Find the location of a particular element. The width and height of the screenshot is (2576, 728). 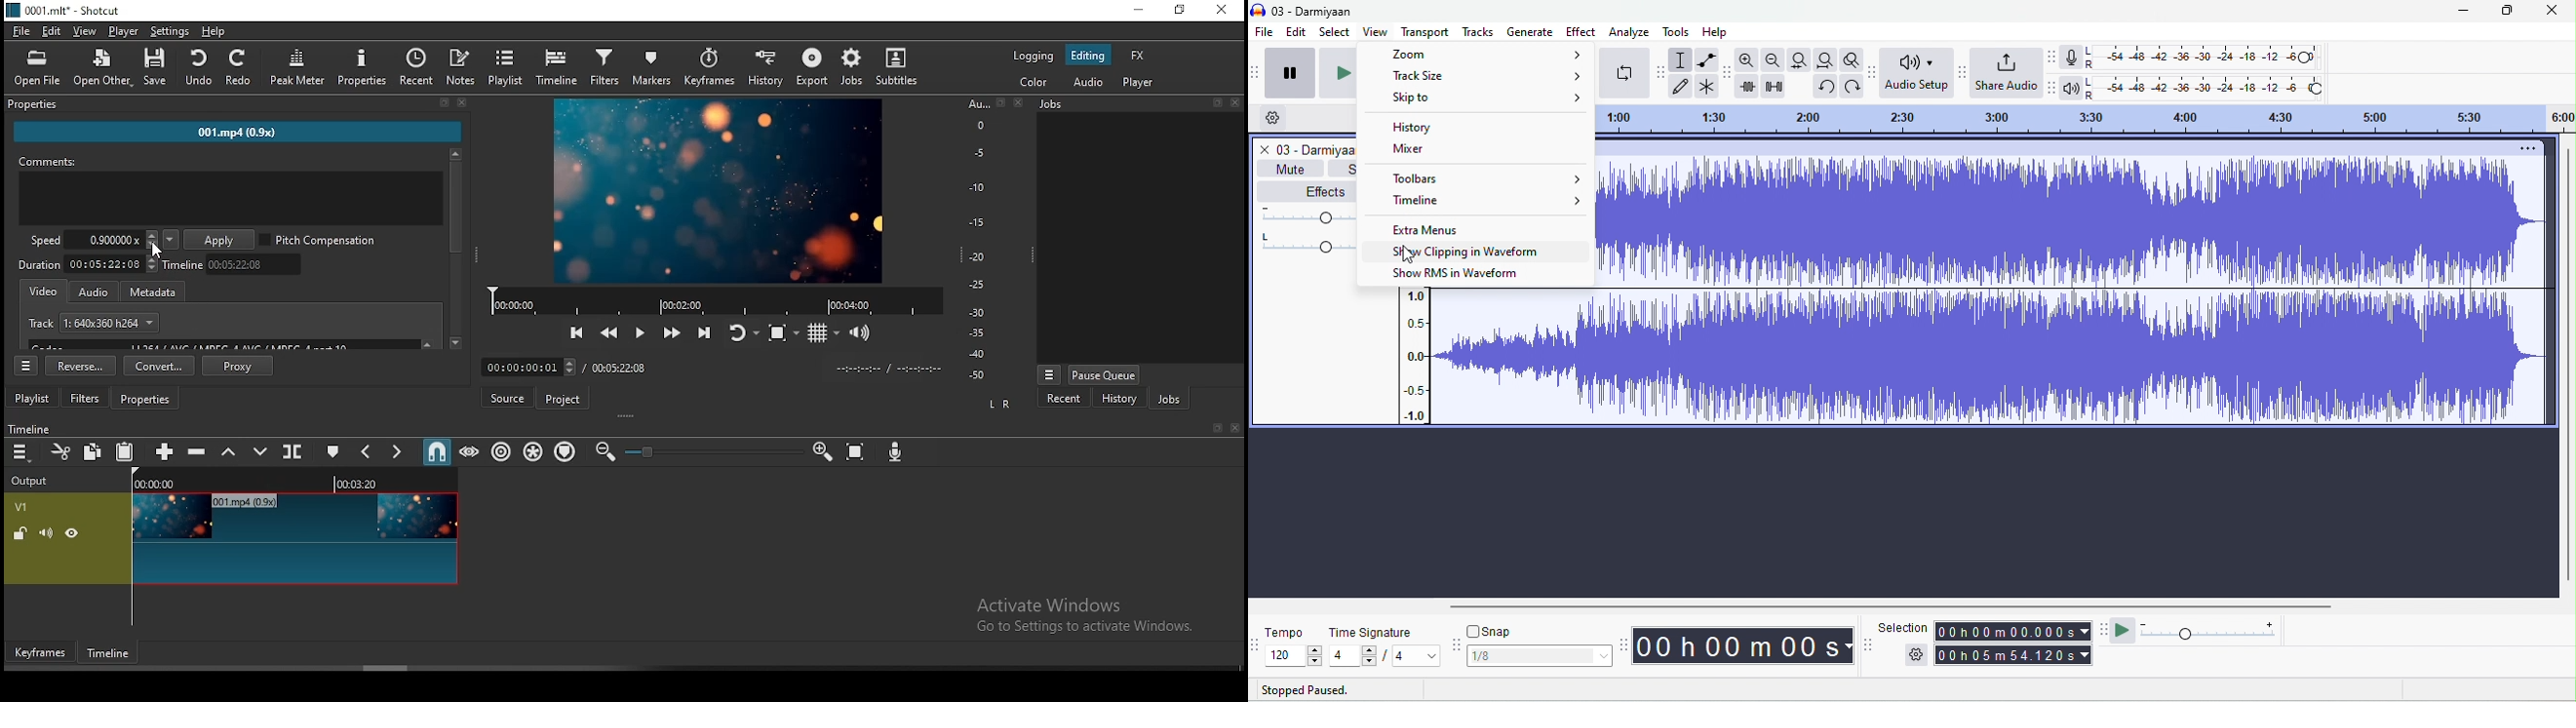

tempo options is located at coordinates (1257, 644).